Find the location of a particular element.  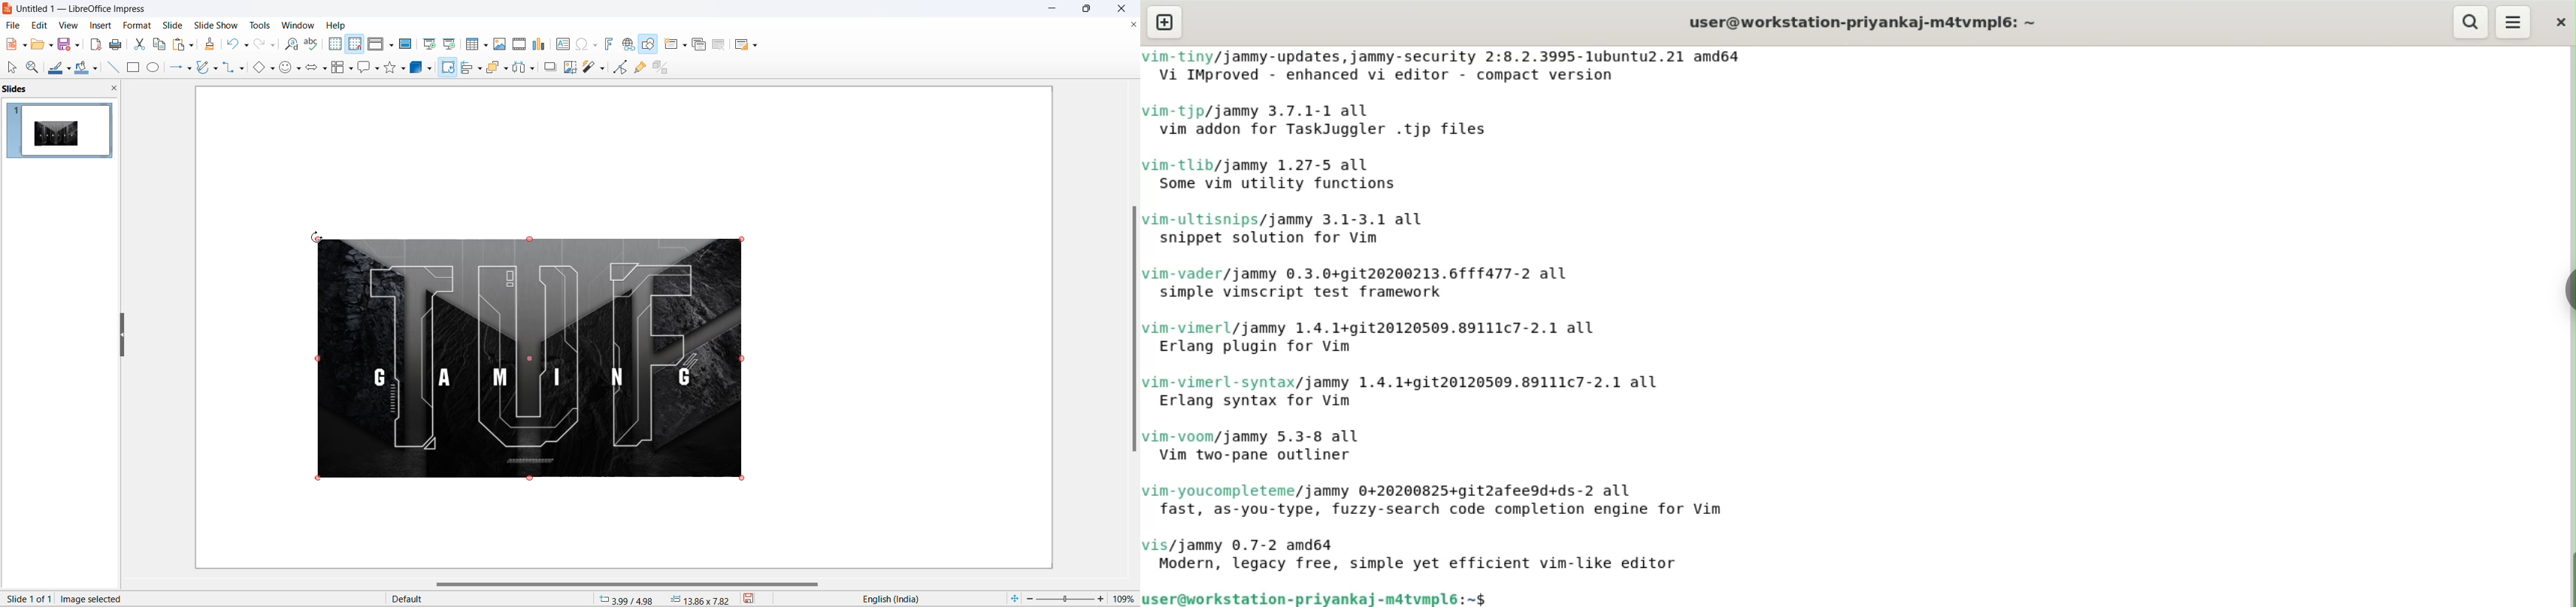

line and arrows options is located at coordinates (188, 69).